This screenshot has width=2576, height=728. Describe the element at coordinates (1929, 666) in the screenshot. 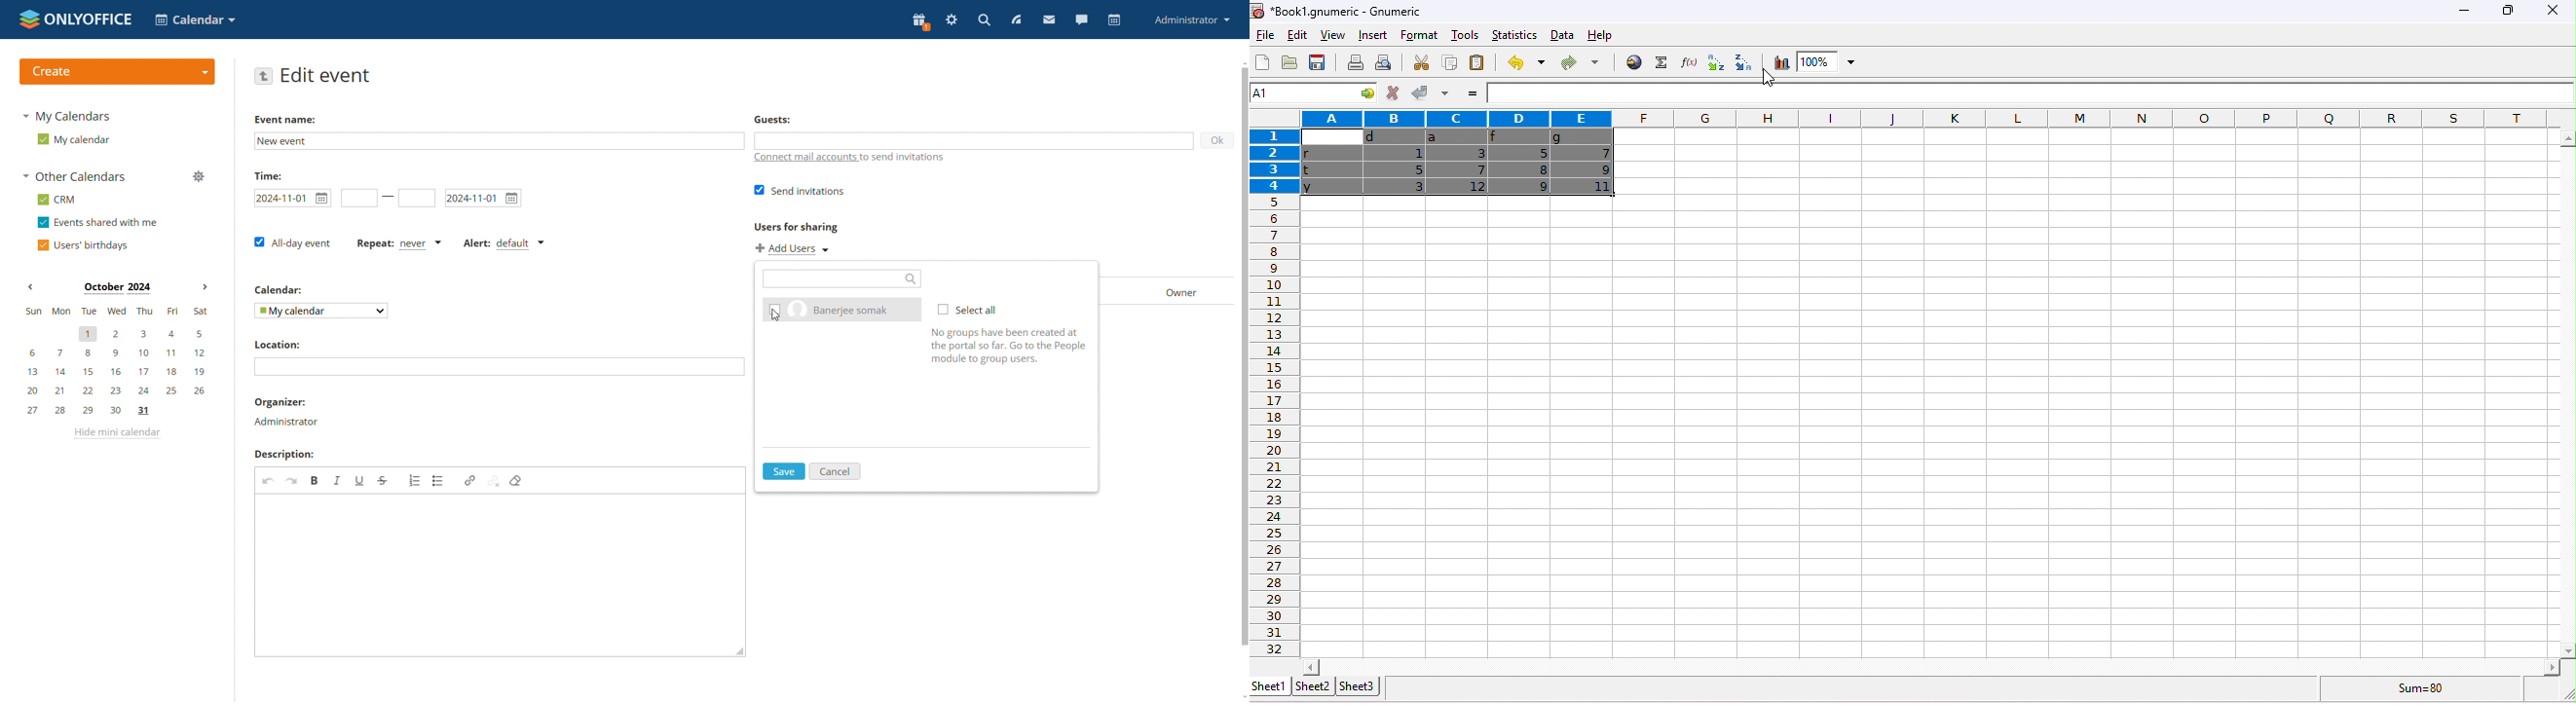

I see `horizontal slider` at that location.